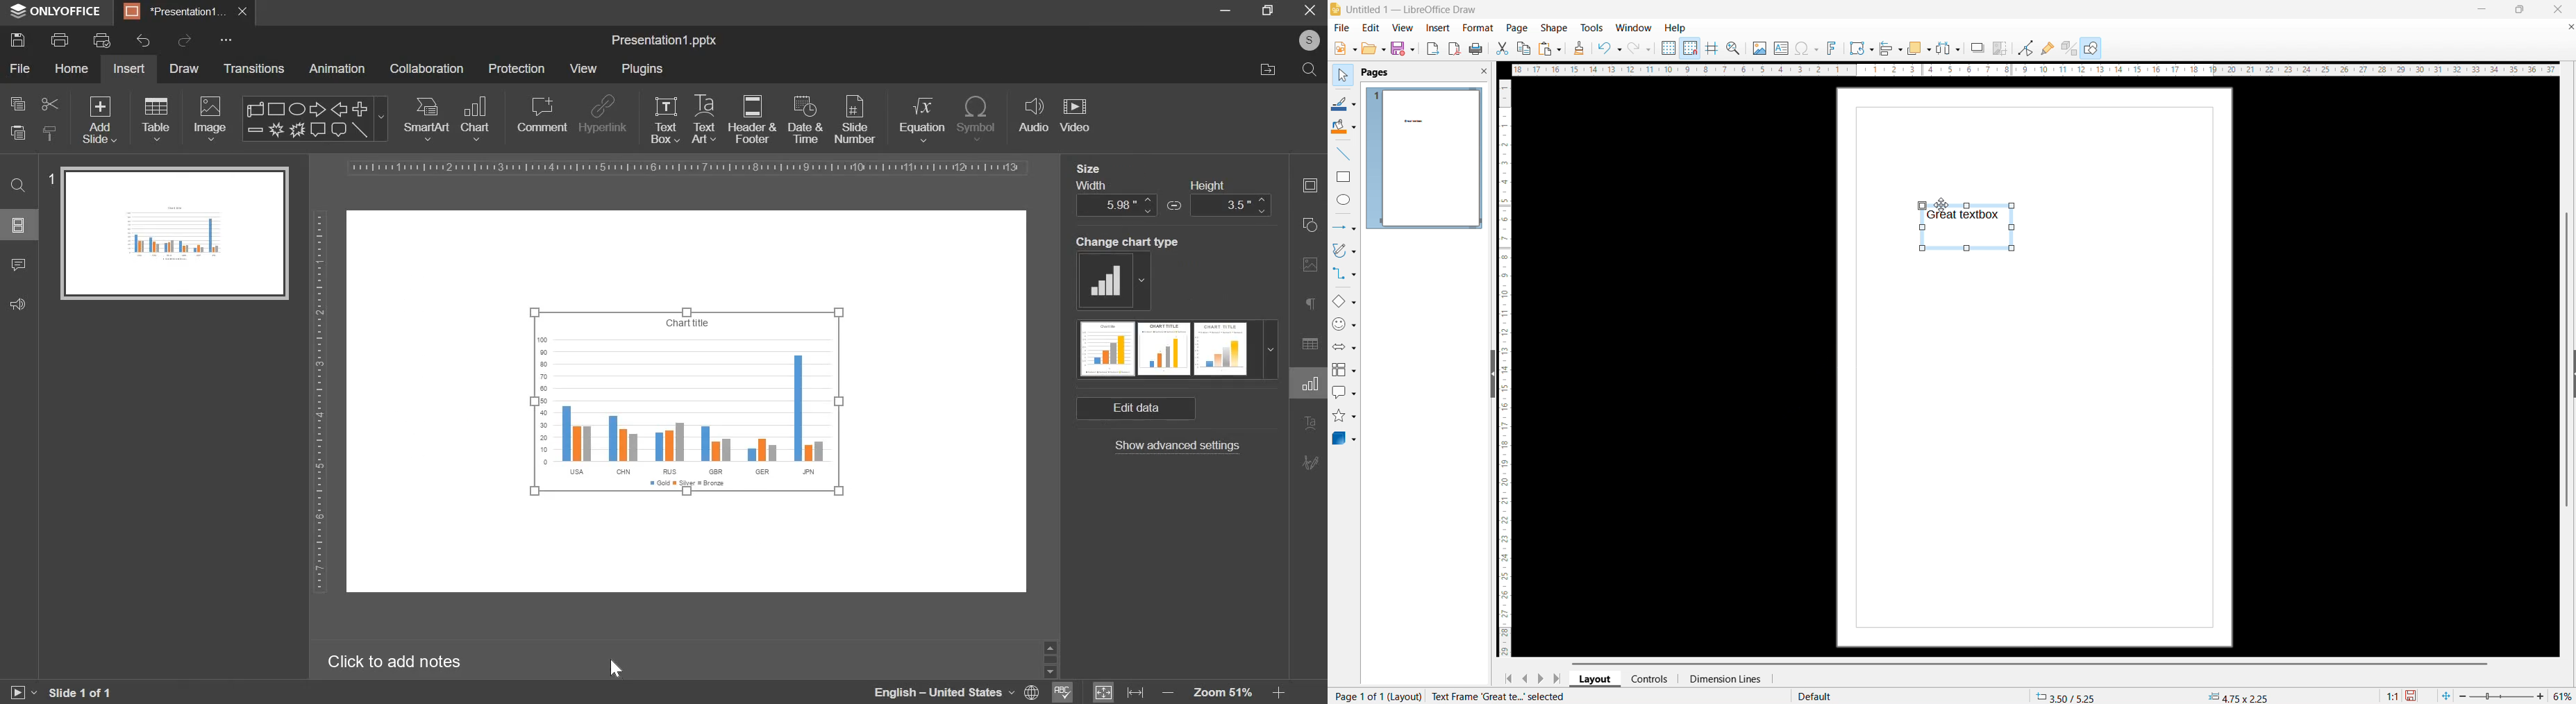 The image size is (2576, 728). I want to click on insert image, so click(1760, 47).